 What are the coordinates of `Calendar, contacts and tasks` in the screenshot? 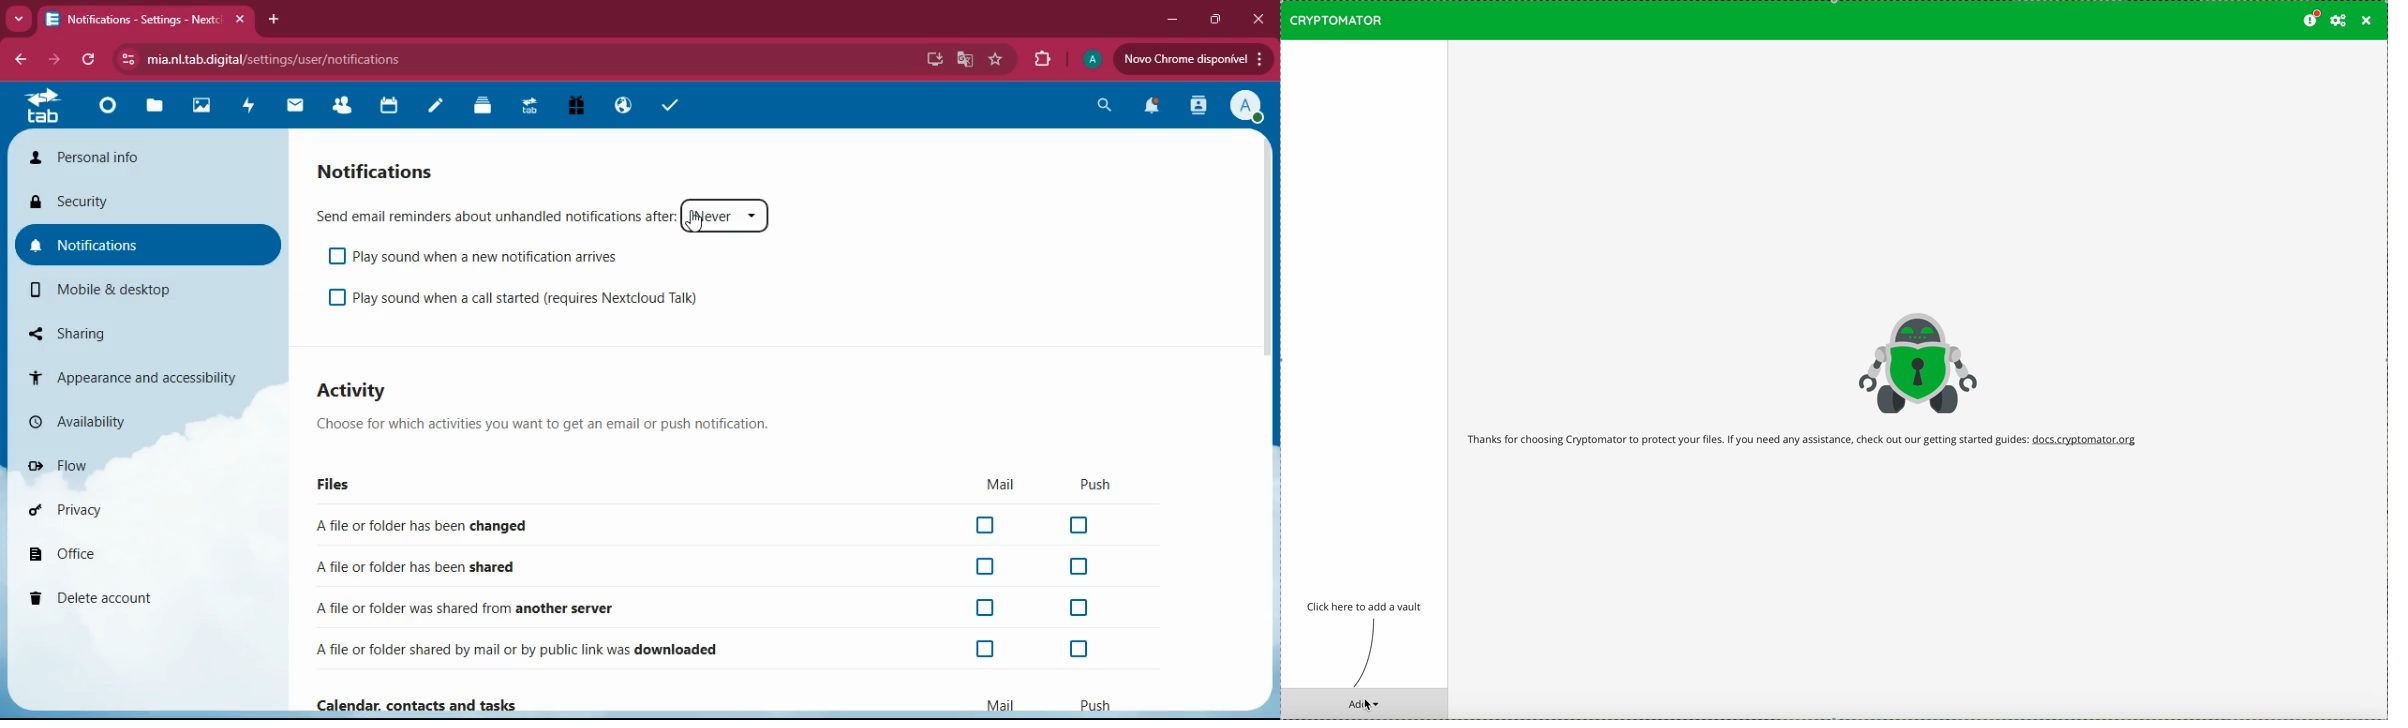 It's located at (417, 704).